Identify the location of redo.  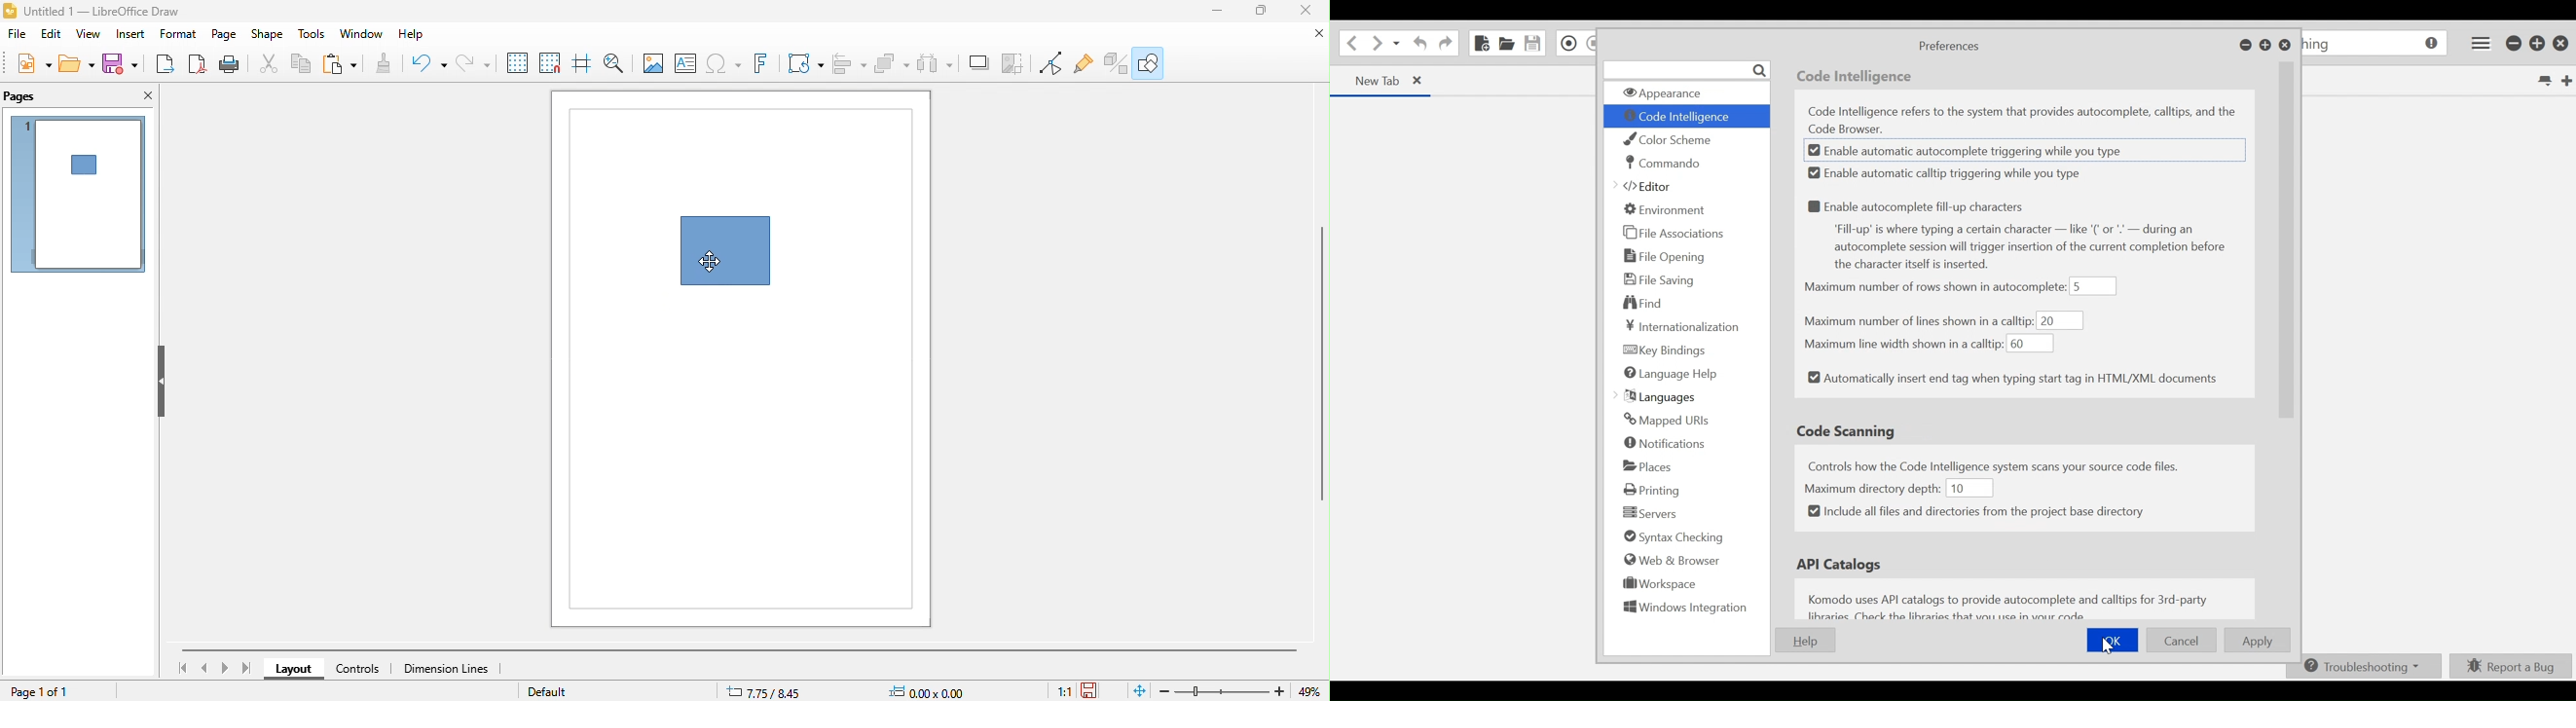
(473, 64).